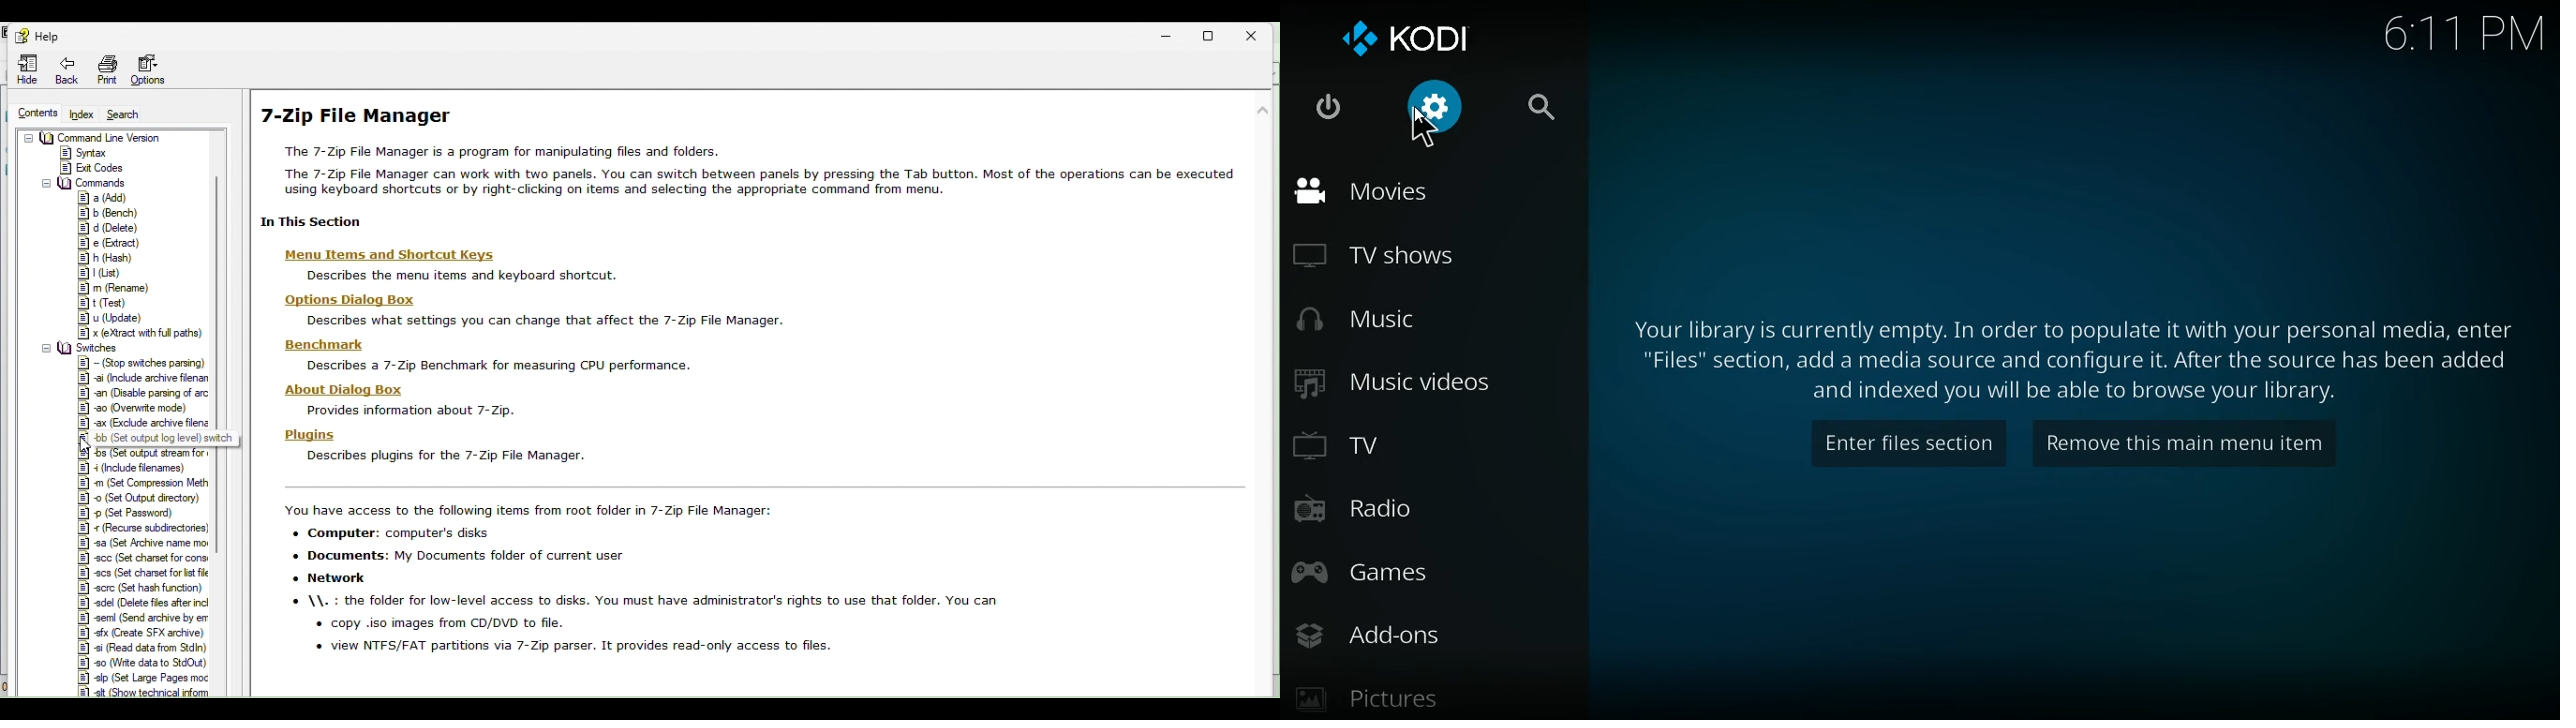 This screenshot has height=728, width=2576. I want to click on Provides information about 7-Zip., so click(403, 411).